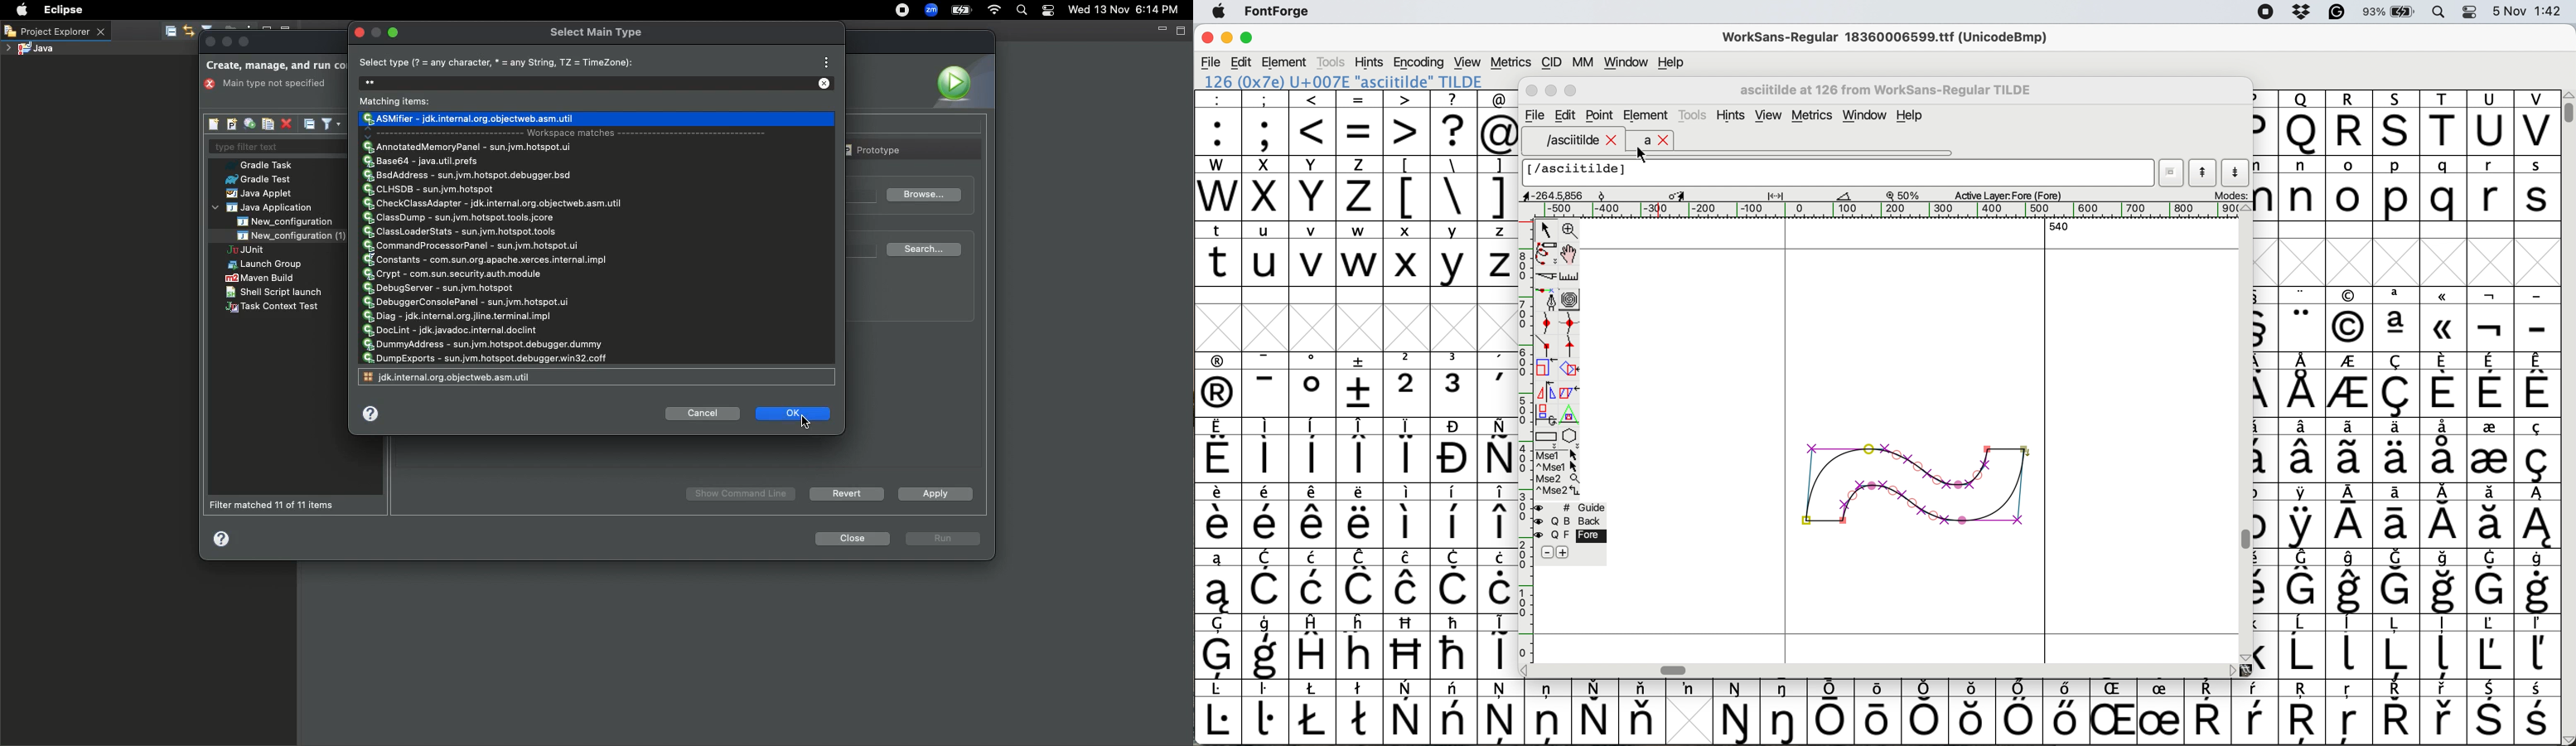 The image size is (2576, 756). What do you see at coordinates (61, 10) in the screenshot?
I see `Eclipse` at bounding box center [61, 10].